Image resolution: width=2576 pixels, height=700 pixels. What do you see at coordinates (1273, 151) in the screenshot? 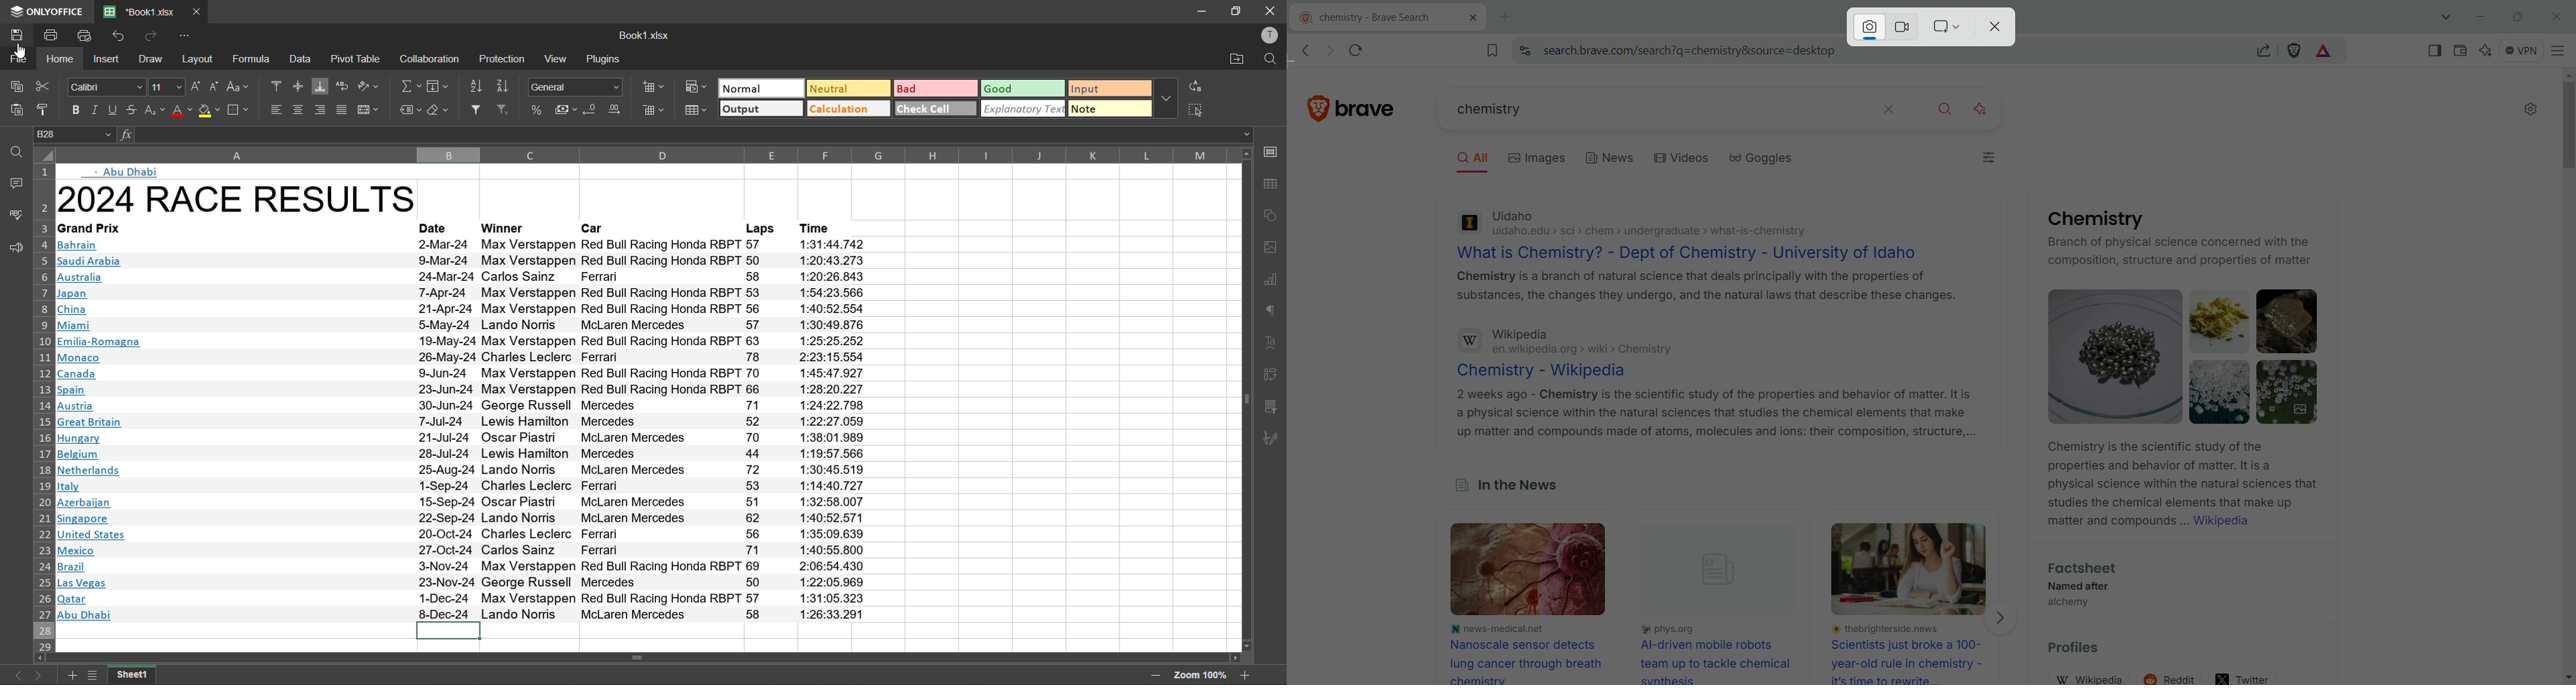
I see `call settings` at bounding box center [1273, 151].